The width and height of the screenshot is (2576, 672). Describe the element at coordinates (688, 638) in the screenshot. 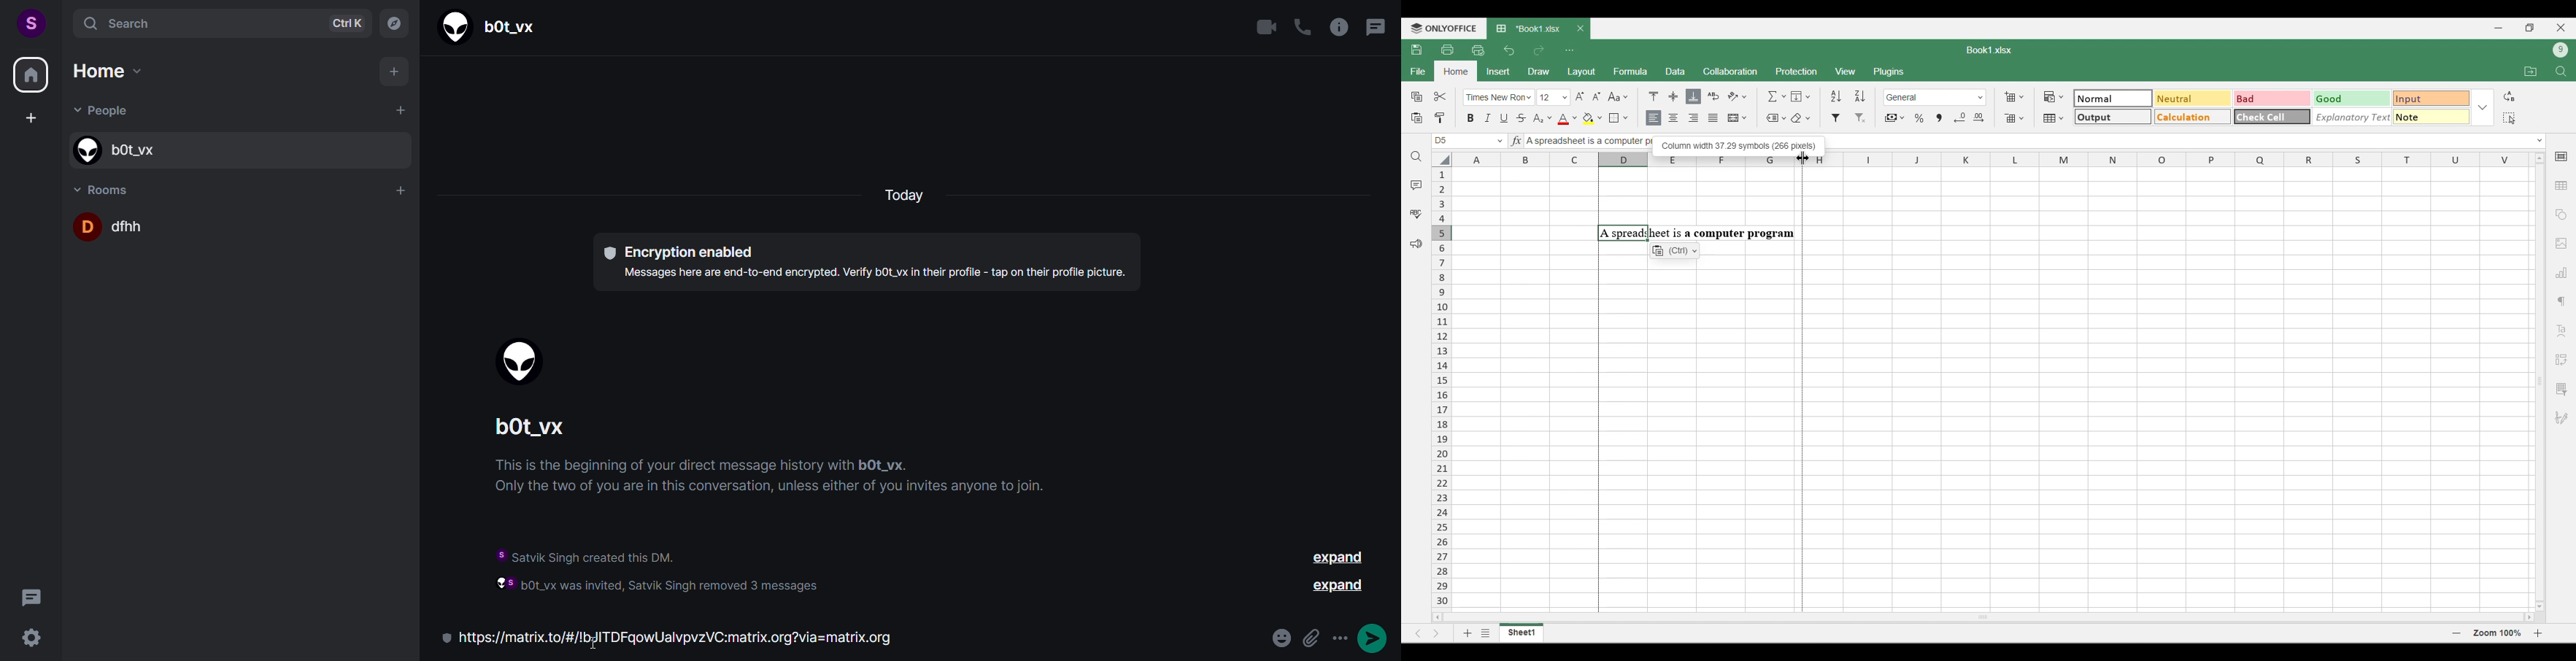

I see `room invite link` at that location.